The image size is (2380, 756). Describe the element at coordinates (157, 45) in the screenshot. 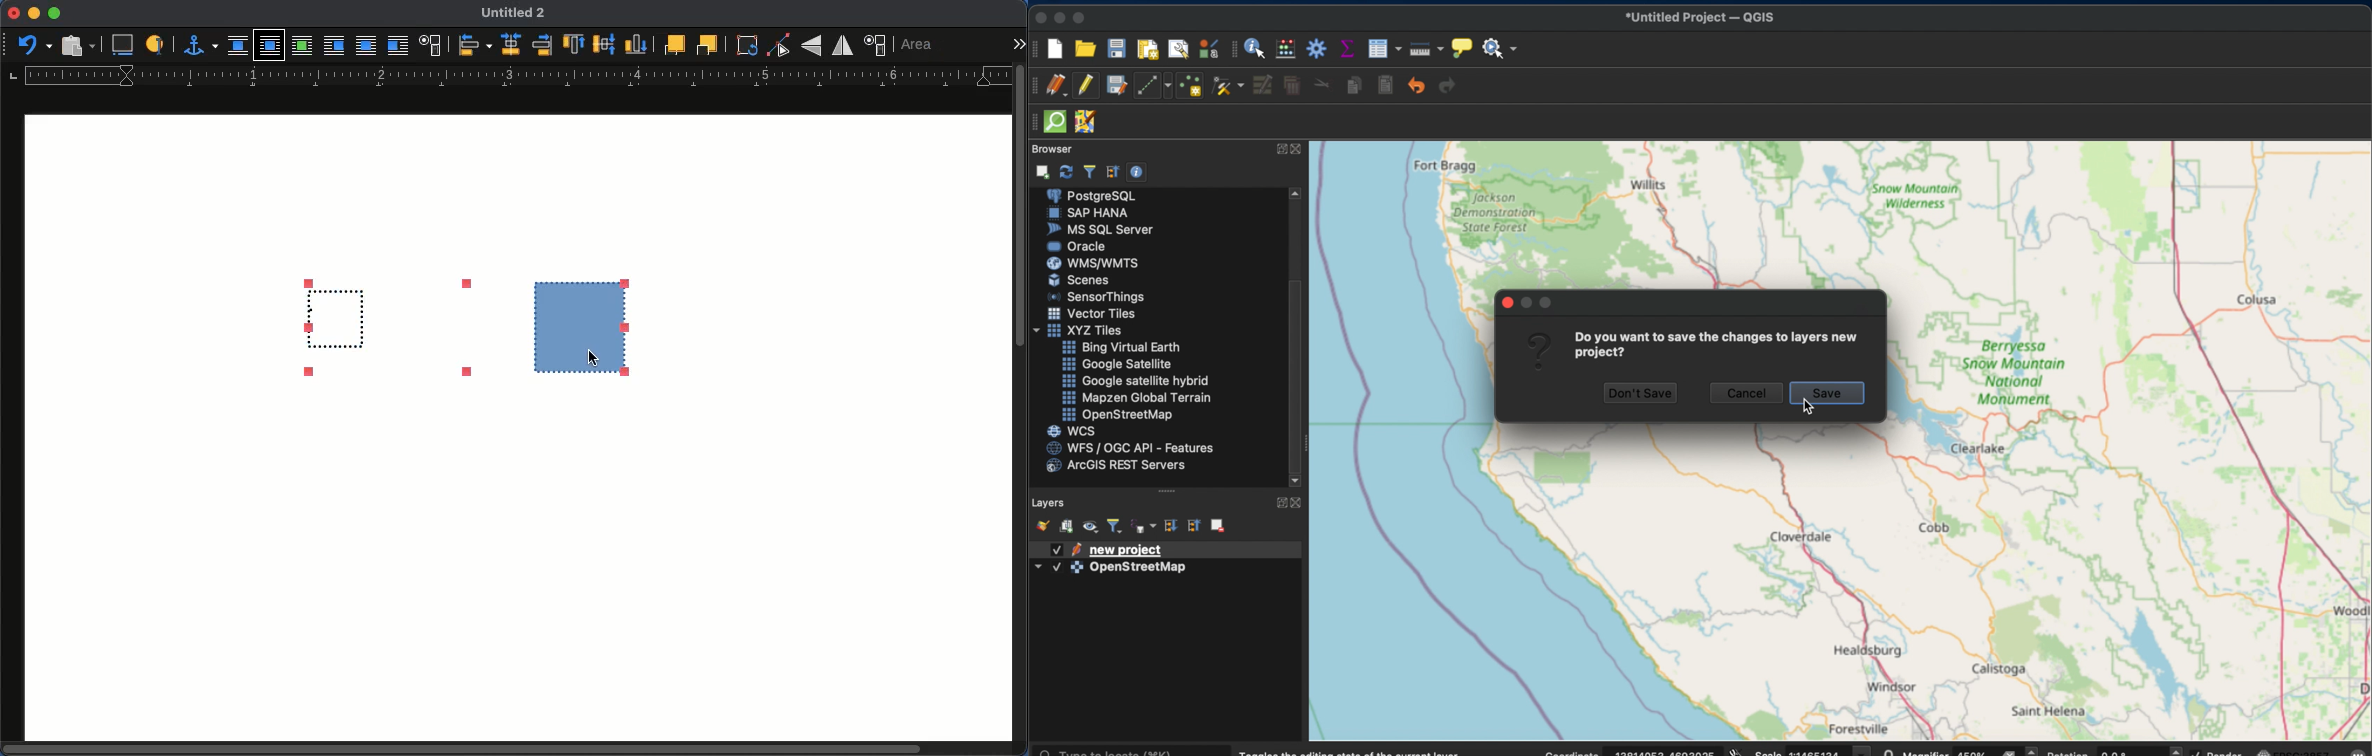

I see `a label to identify an object` at that location.